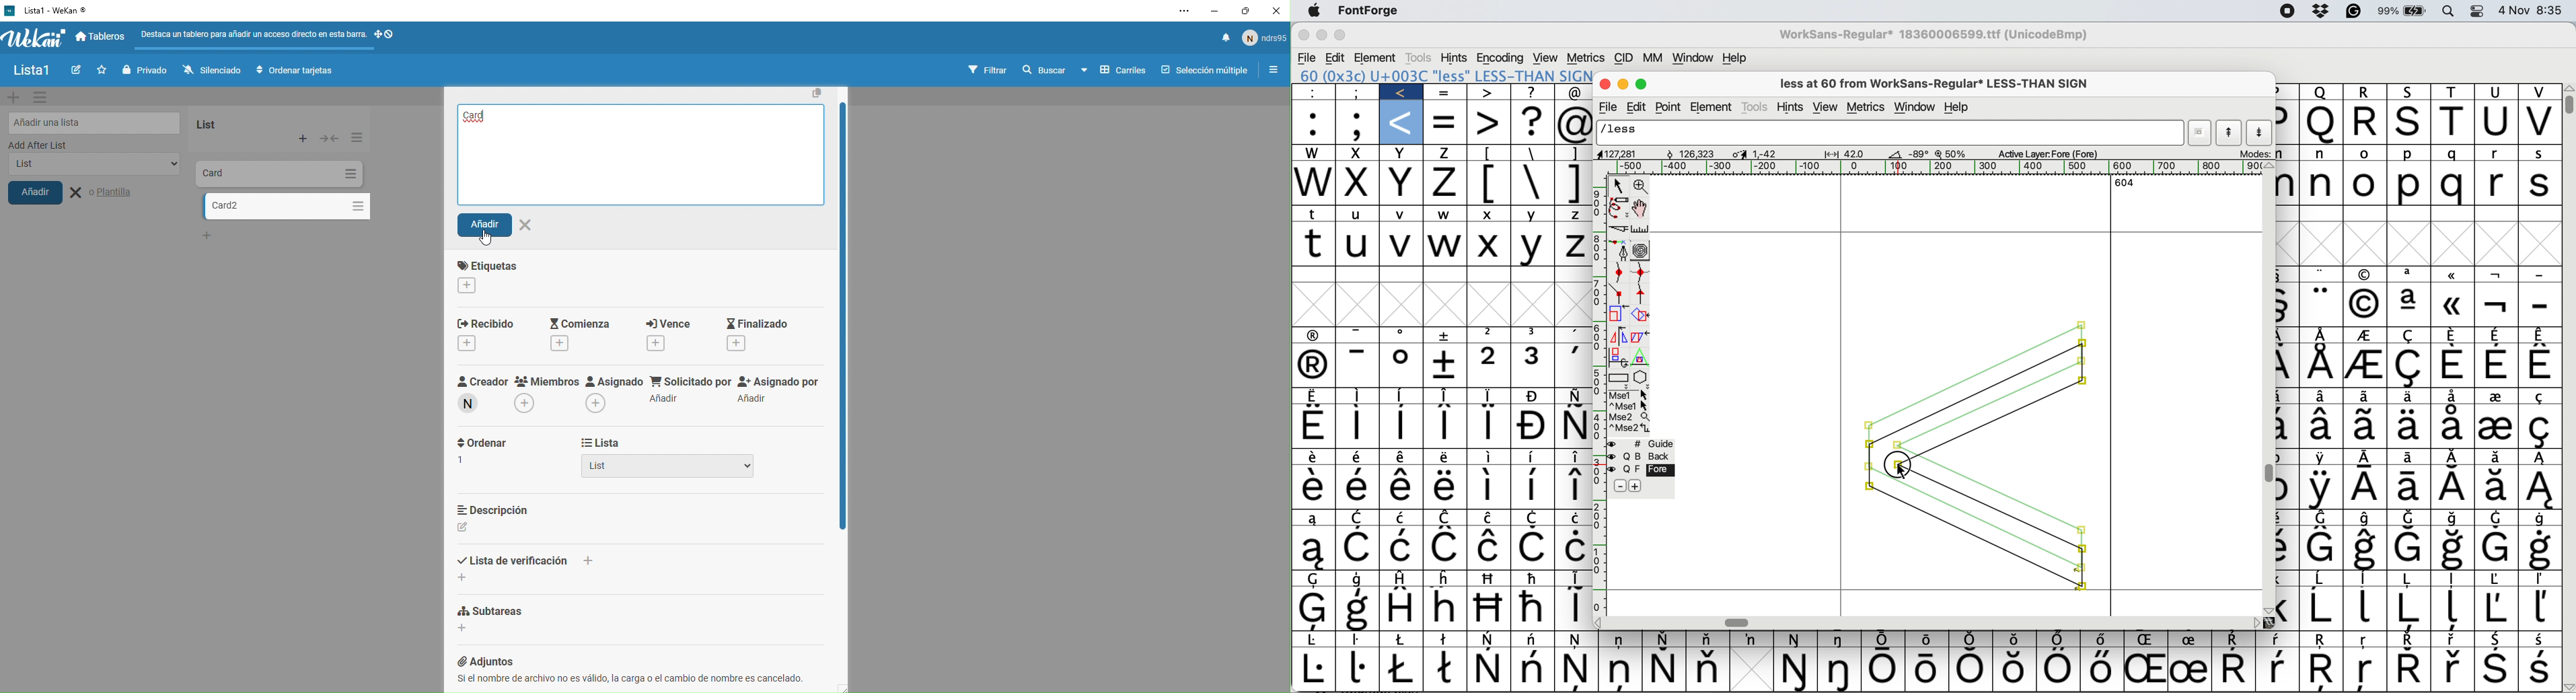 This screenshot has height=700, width=2576. What do you see at coordinates (1367, 11) in the screenshot?
I see `fontforge` at bounding box center [1367, 11].